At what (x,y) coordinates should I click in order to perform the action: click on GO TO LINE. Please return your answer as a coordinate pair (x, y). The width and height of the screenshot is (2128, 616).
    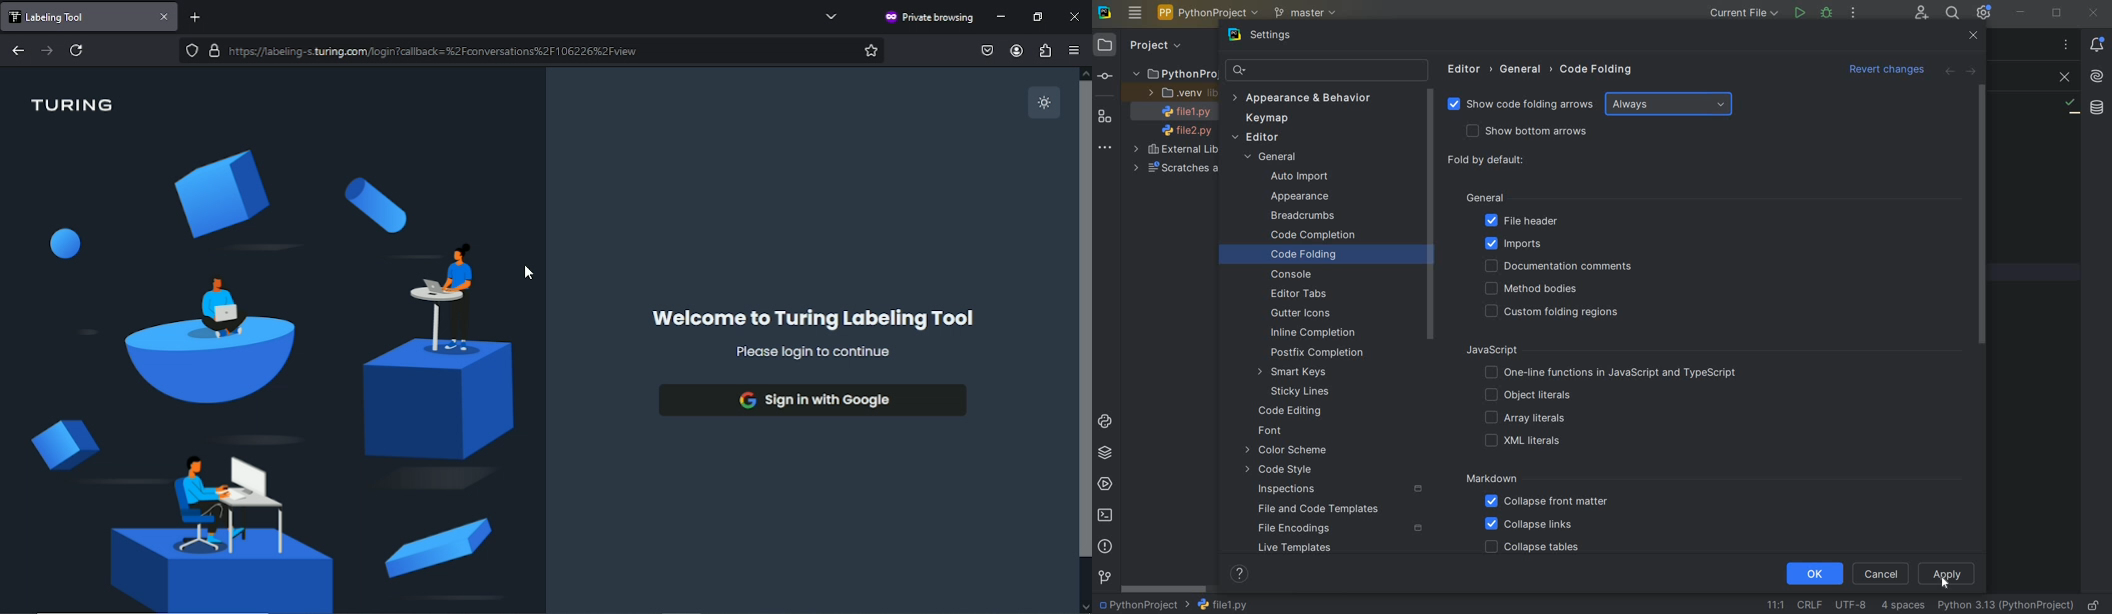
    Looking at the image, I should click on (1774, 603).